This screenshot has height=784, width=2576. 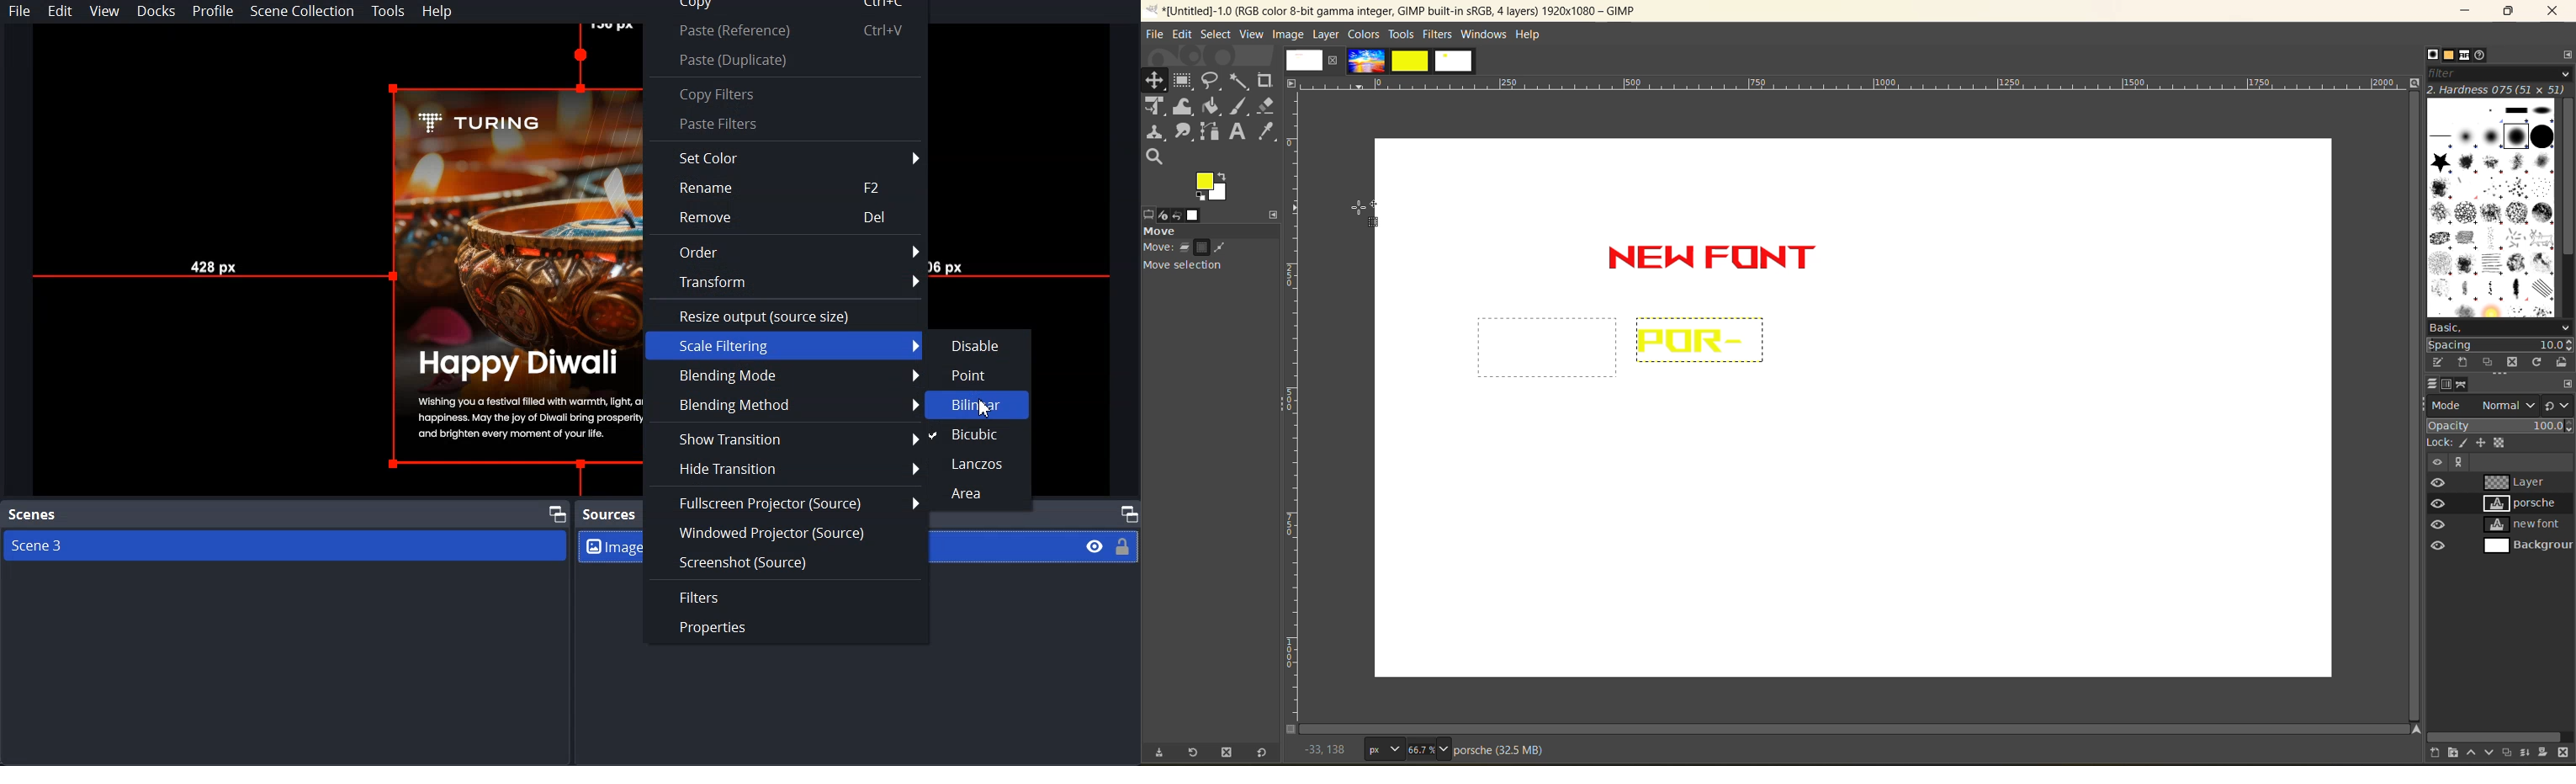 What do you see at coordinates (1184, 35) in the screenshot?
I see `edit` at bounding box center [1184, 35].